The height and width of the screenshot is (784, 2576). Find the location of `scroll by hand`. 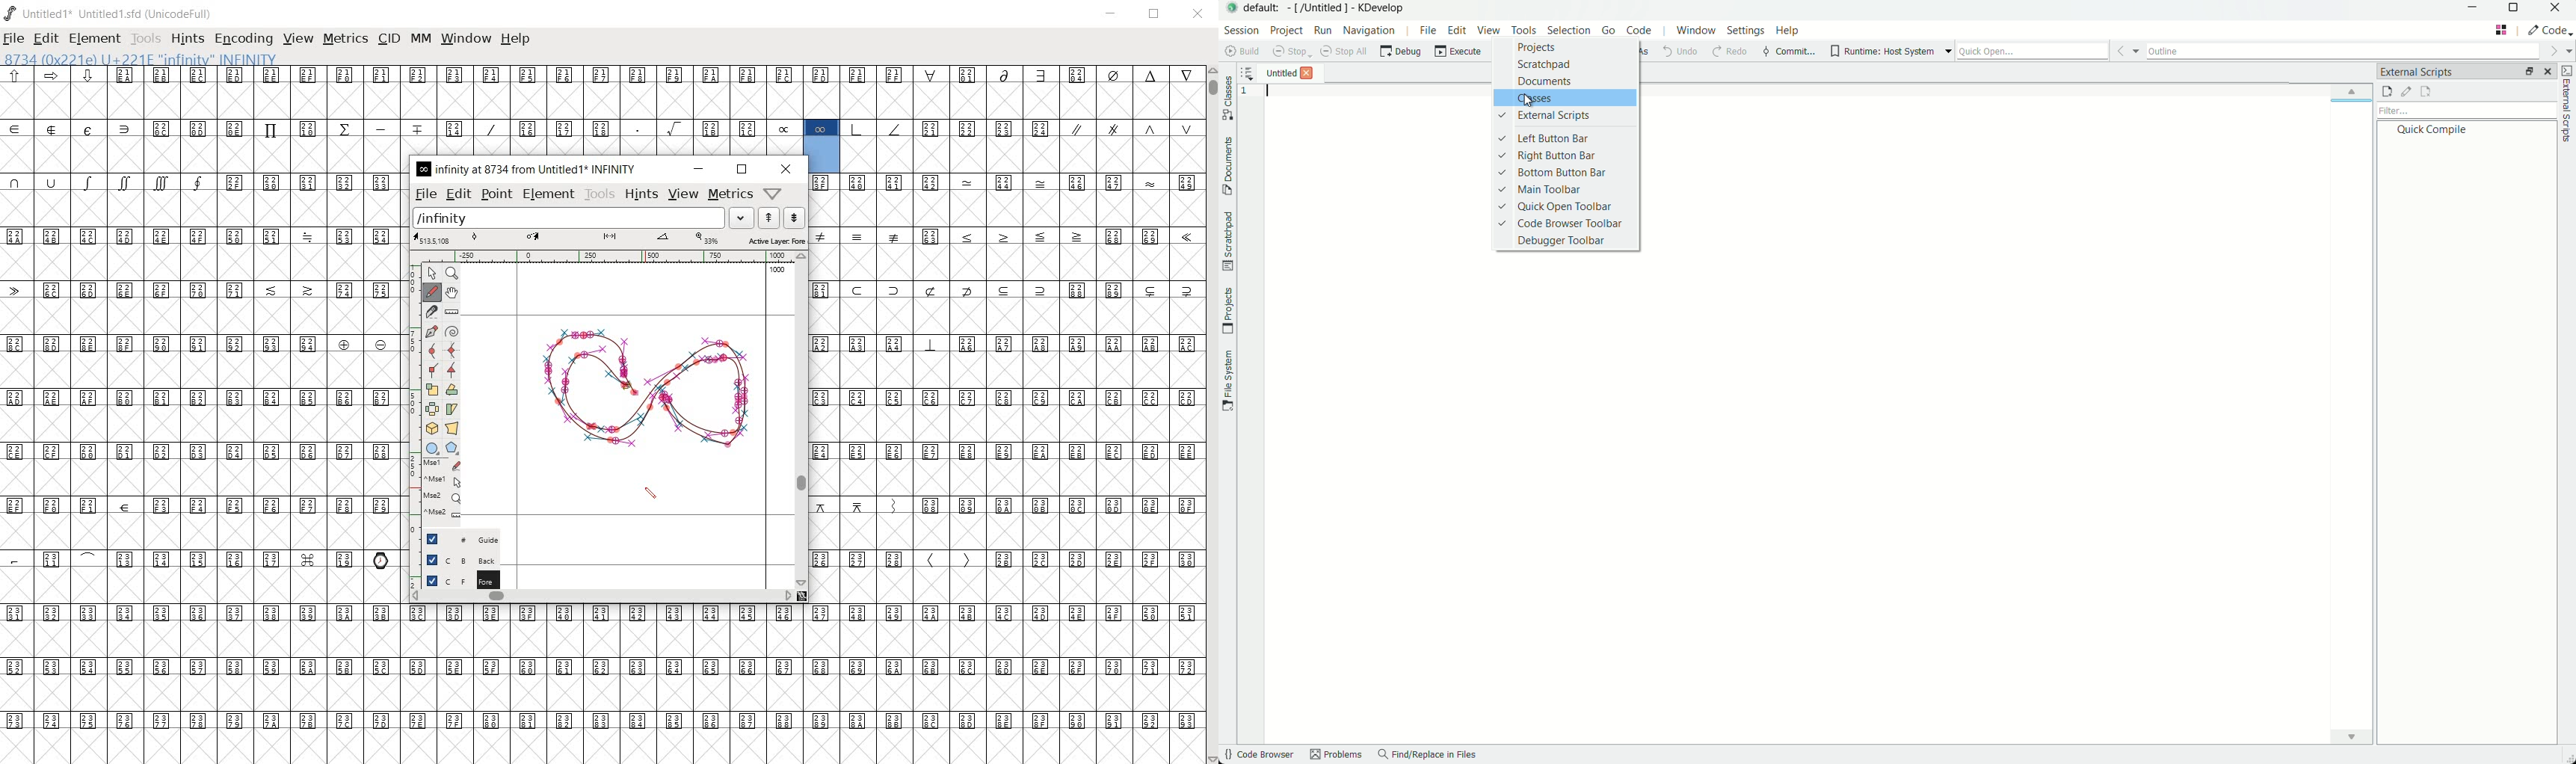

scroll by hand is located at coordinates (453, 292).